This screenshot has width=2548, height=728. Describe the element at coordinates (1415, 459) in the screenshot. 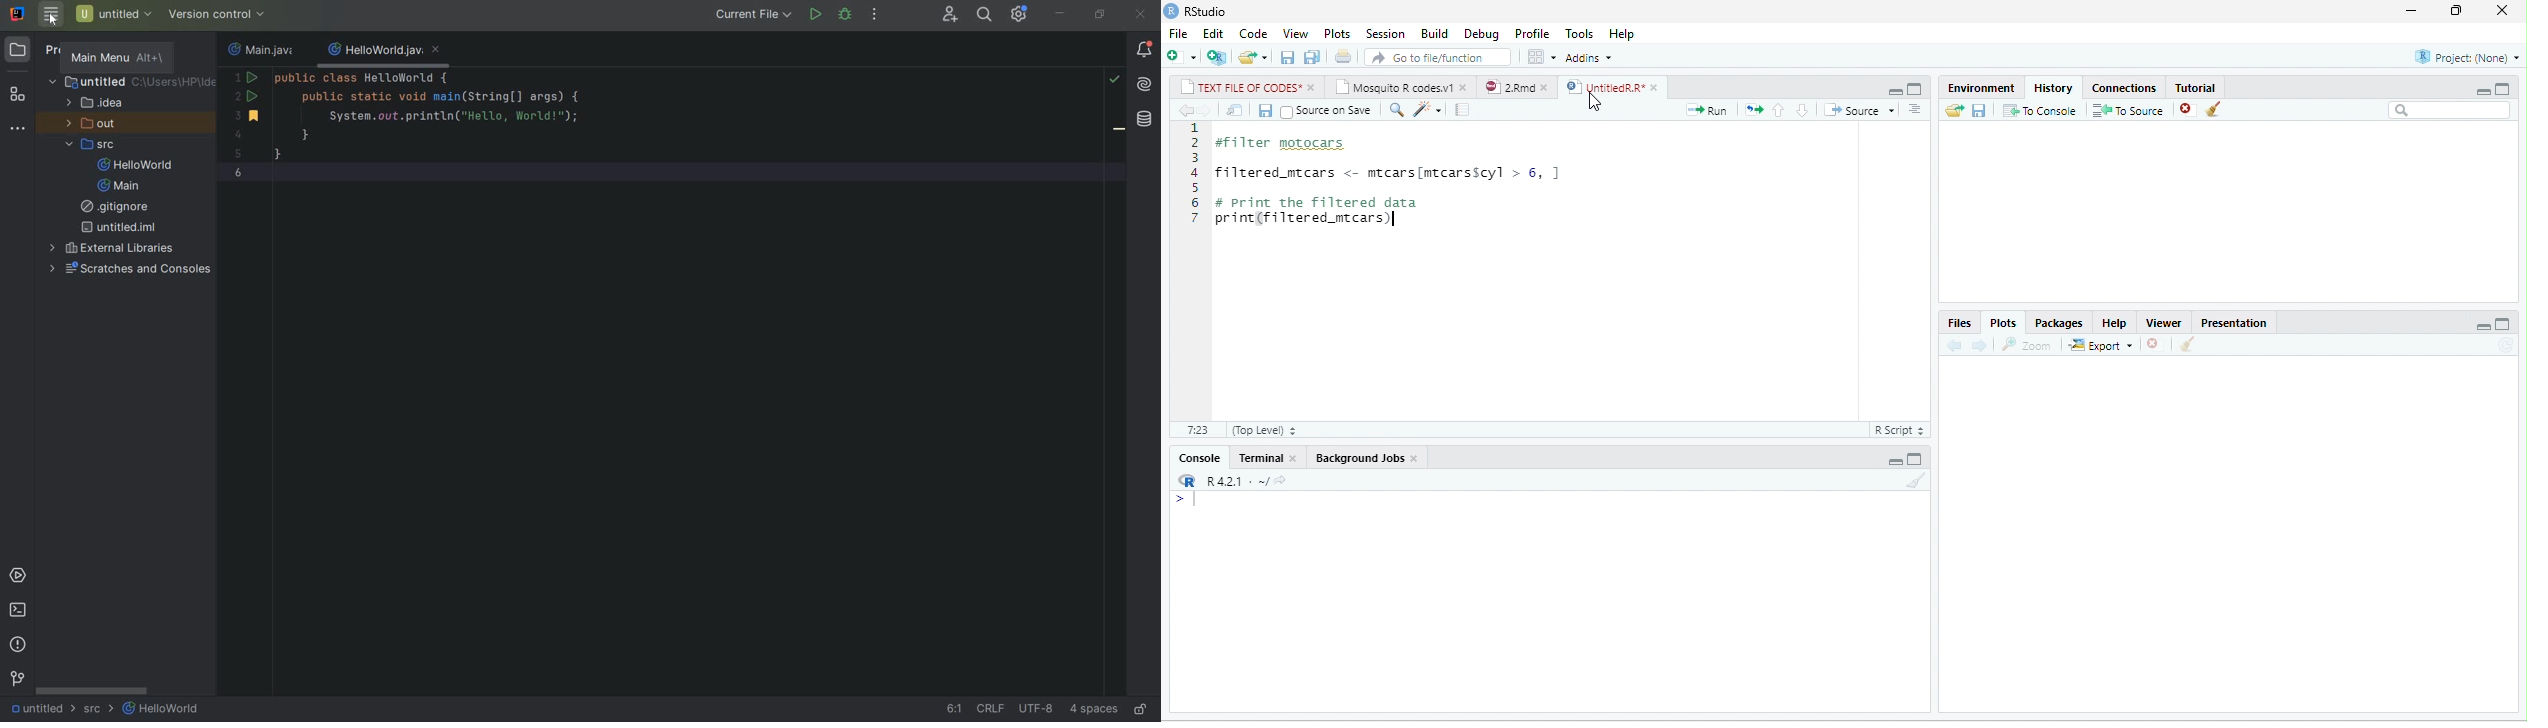

I see `close` at that location.